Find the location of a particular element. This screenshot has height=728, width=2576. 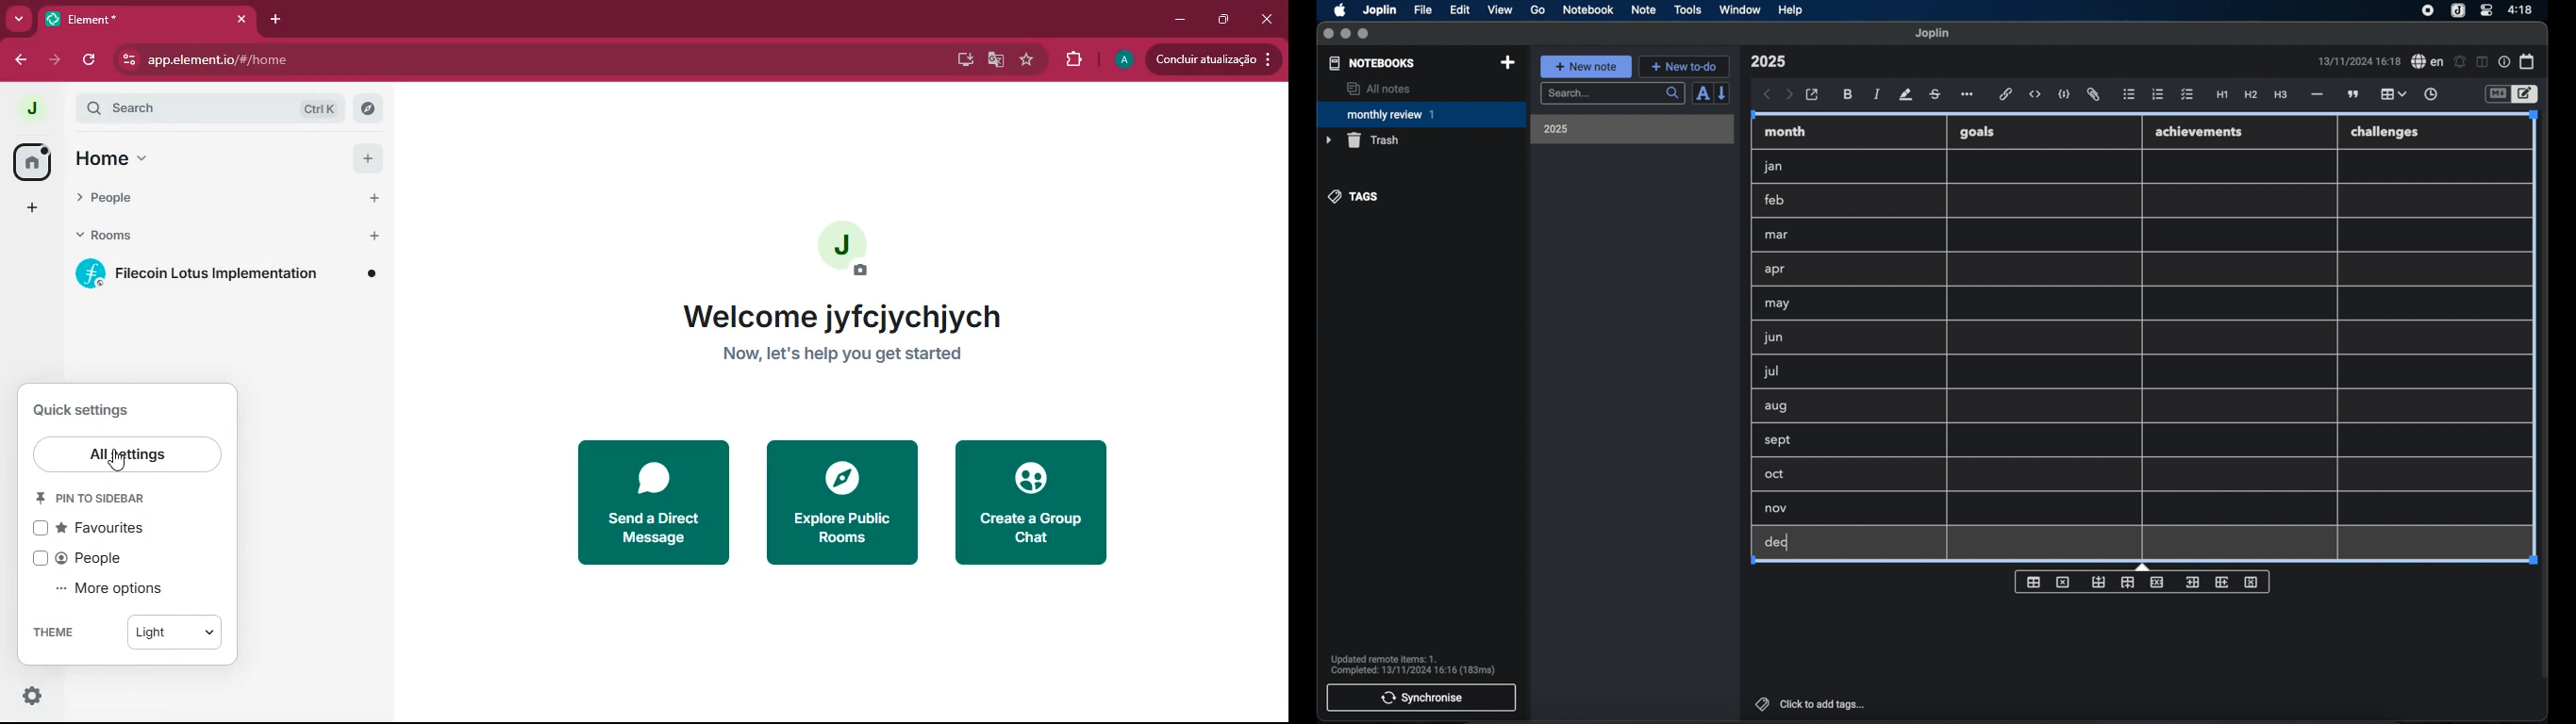

home is located at coordinates (31, 161).